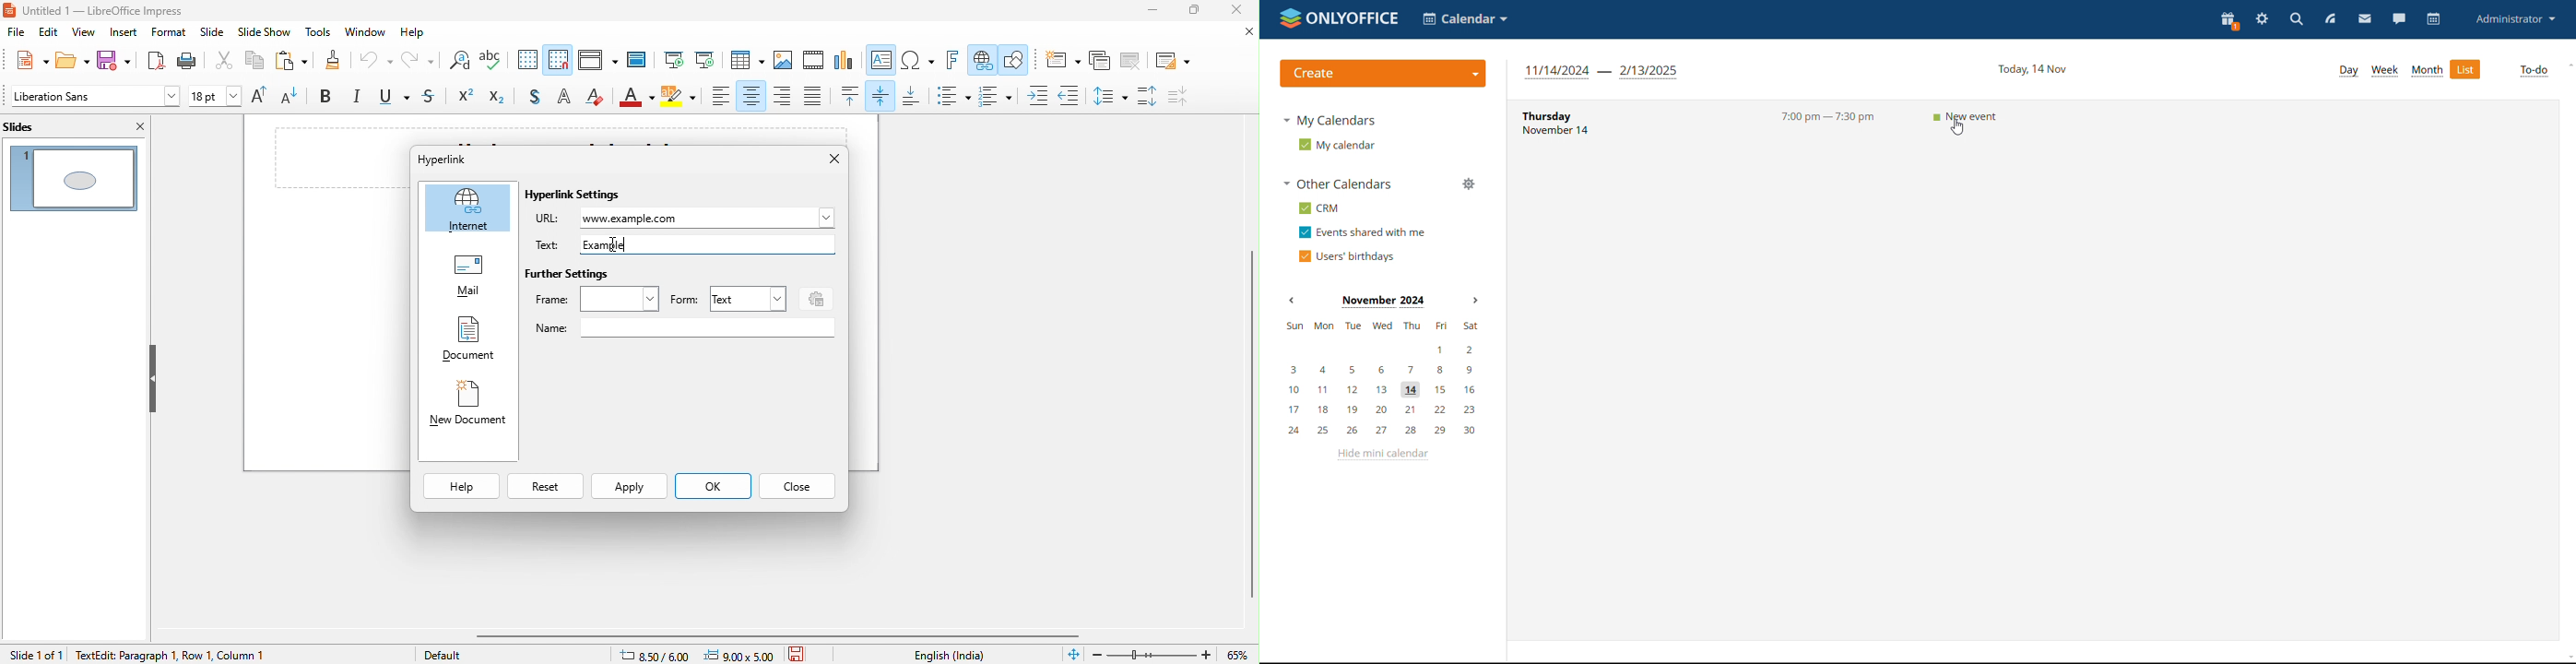  I want to click on settings, so click(2263, 18).